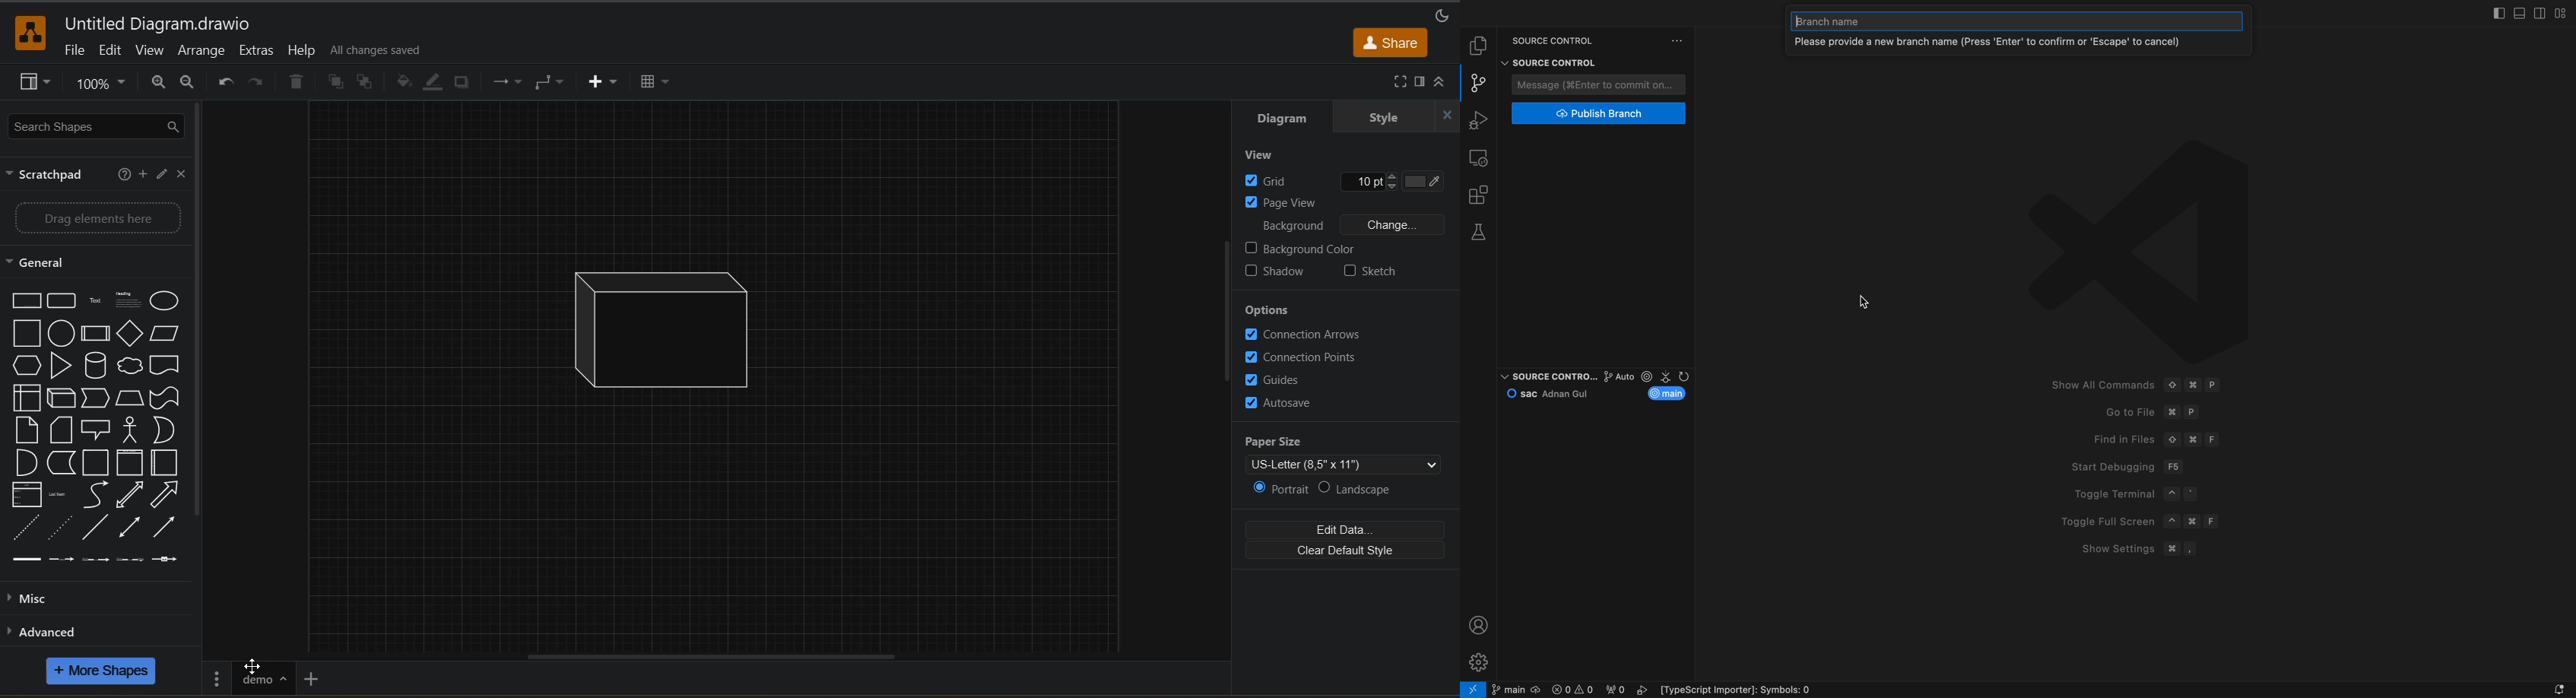  I want to click on collapse/expand, so click(1442, 82).